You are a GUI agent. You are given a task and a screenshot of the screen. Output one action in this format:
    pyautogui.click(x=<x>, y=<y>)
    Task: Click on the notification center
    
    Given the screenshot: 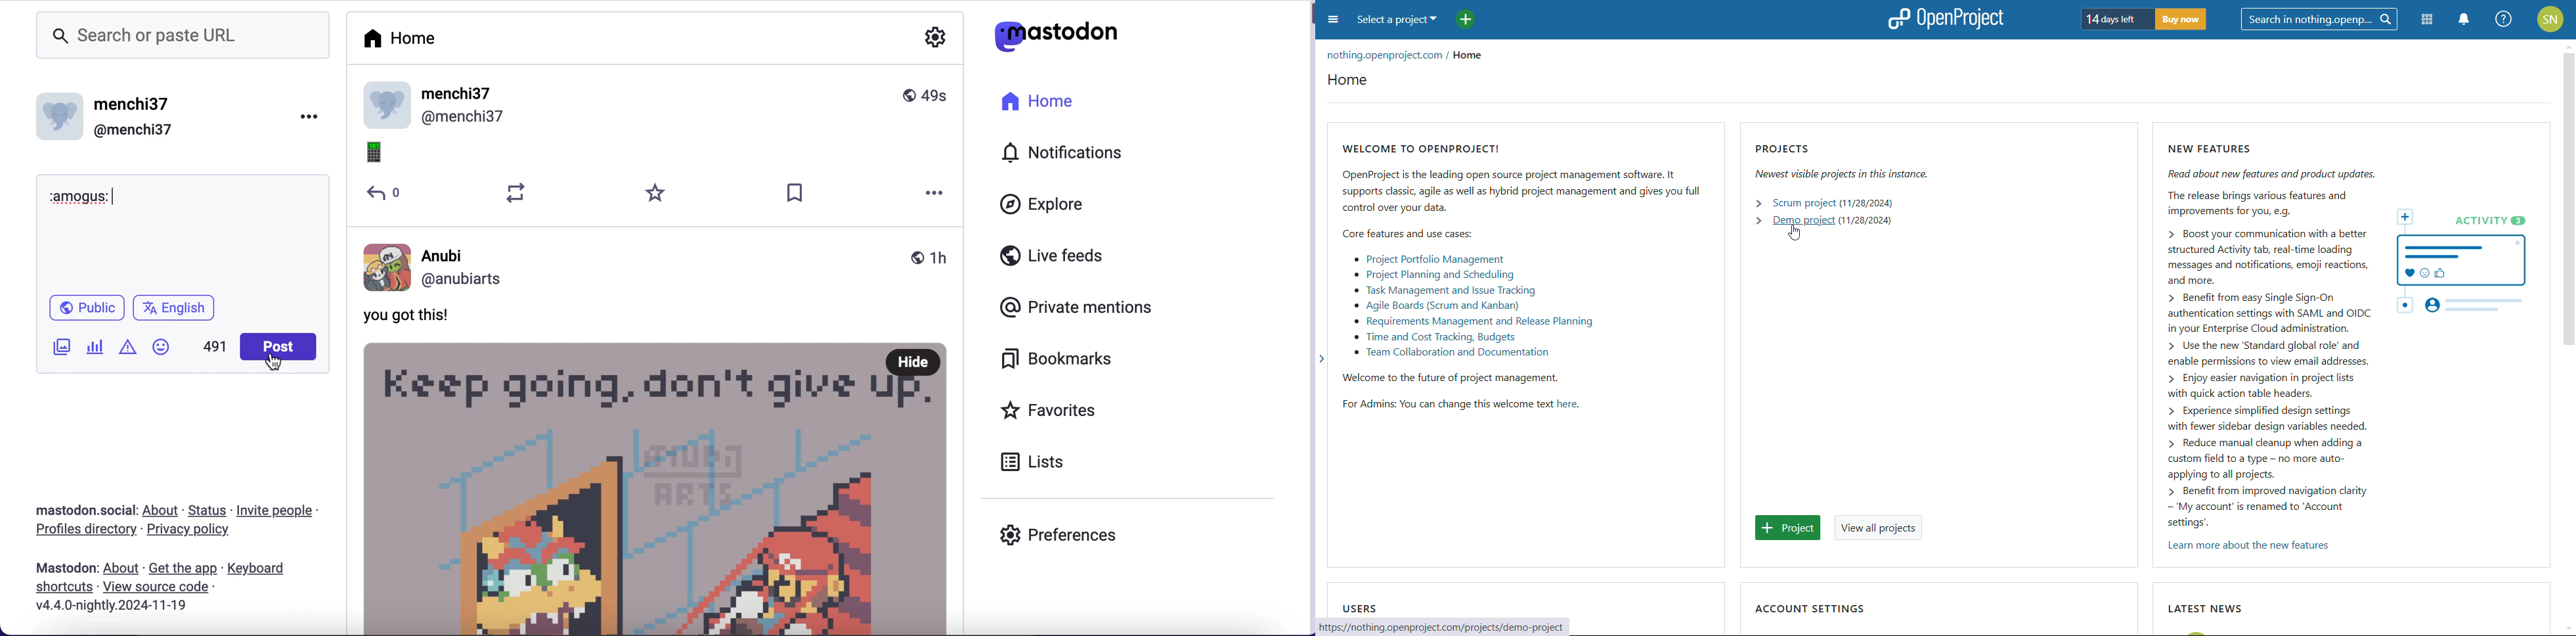 What is the action you would take?
    pyautogui.click(x=2462, y=20)
    